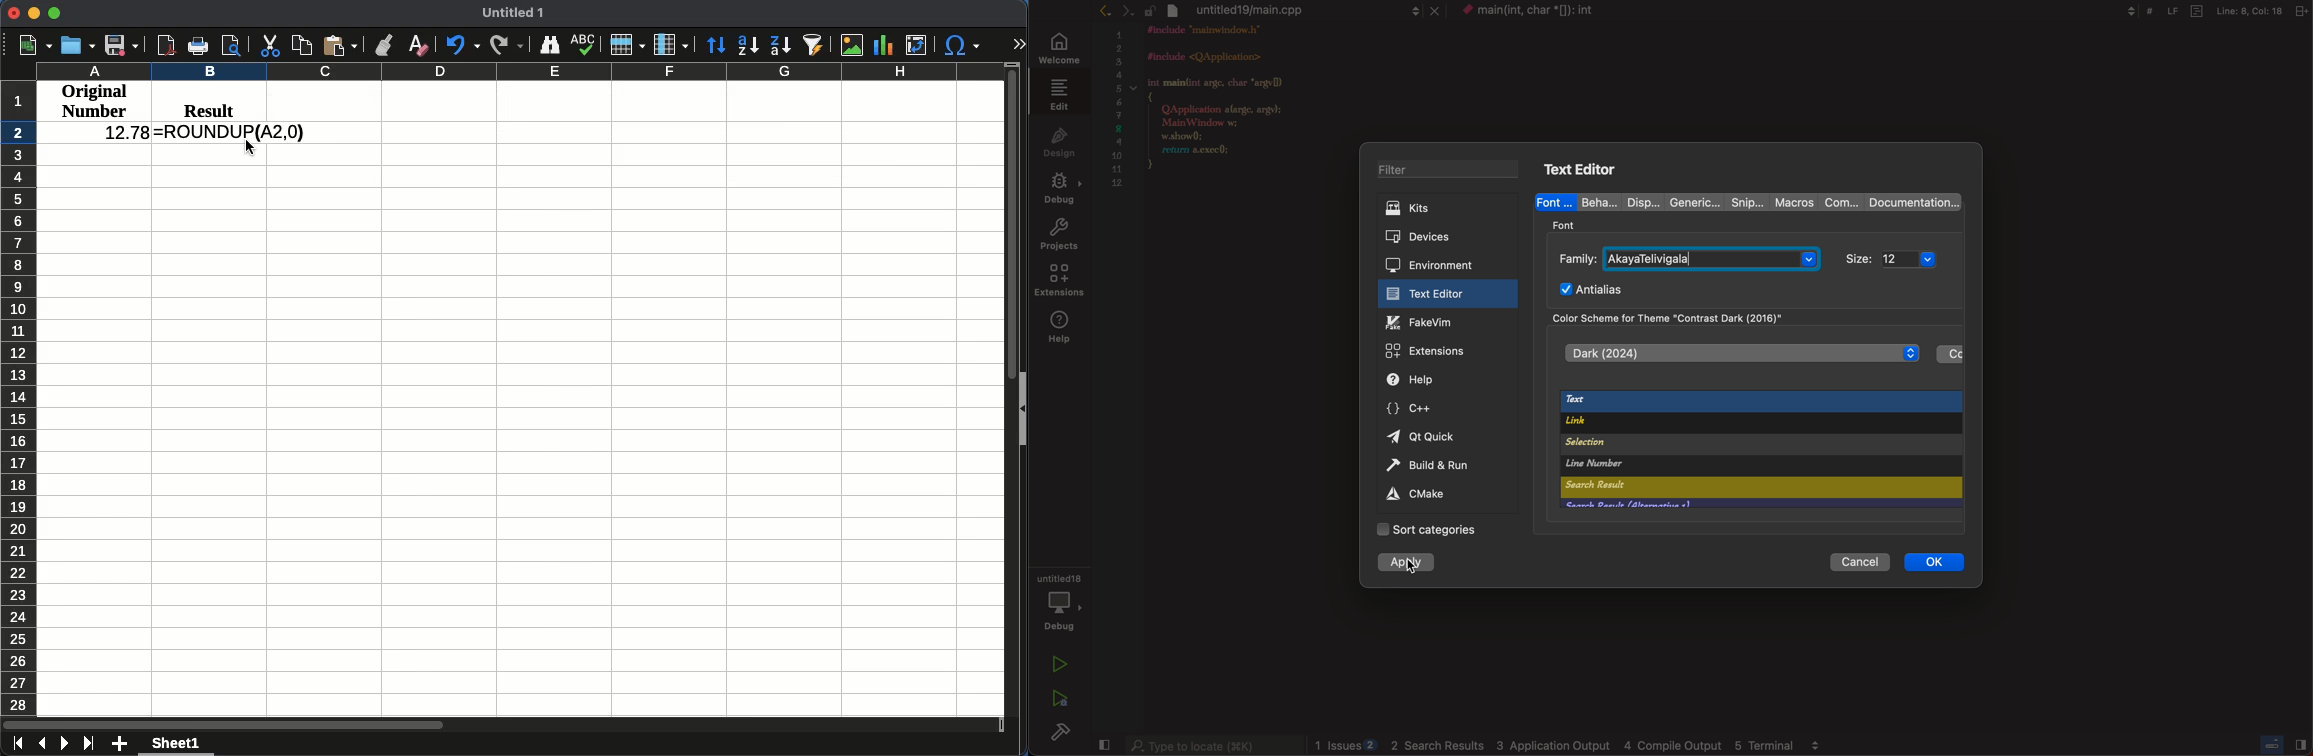 This screenshot has width=2324, height=756. Describe the element at coordinates (960, 47) in the screenshot. I see `special character` at that location.